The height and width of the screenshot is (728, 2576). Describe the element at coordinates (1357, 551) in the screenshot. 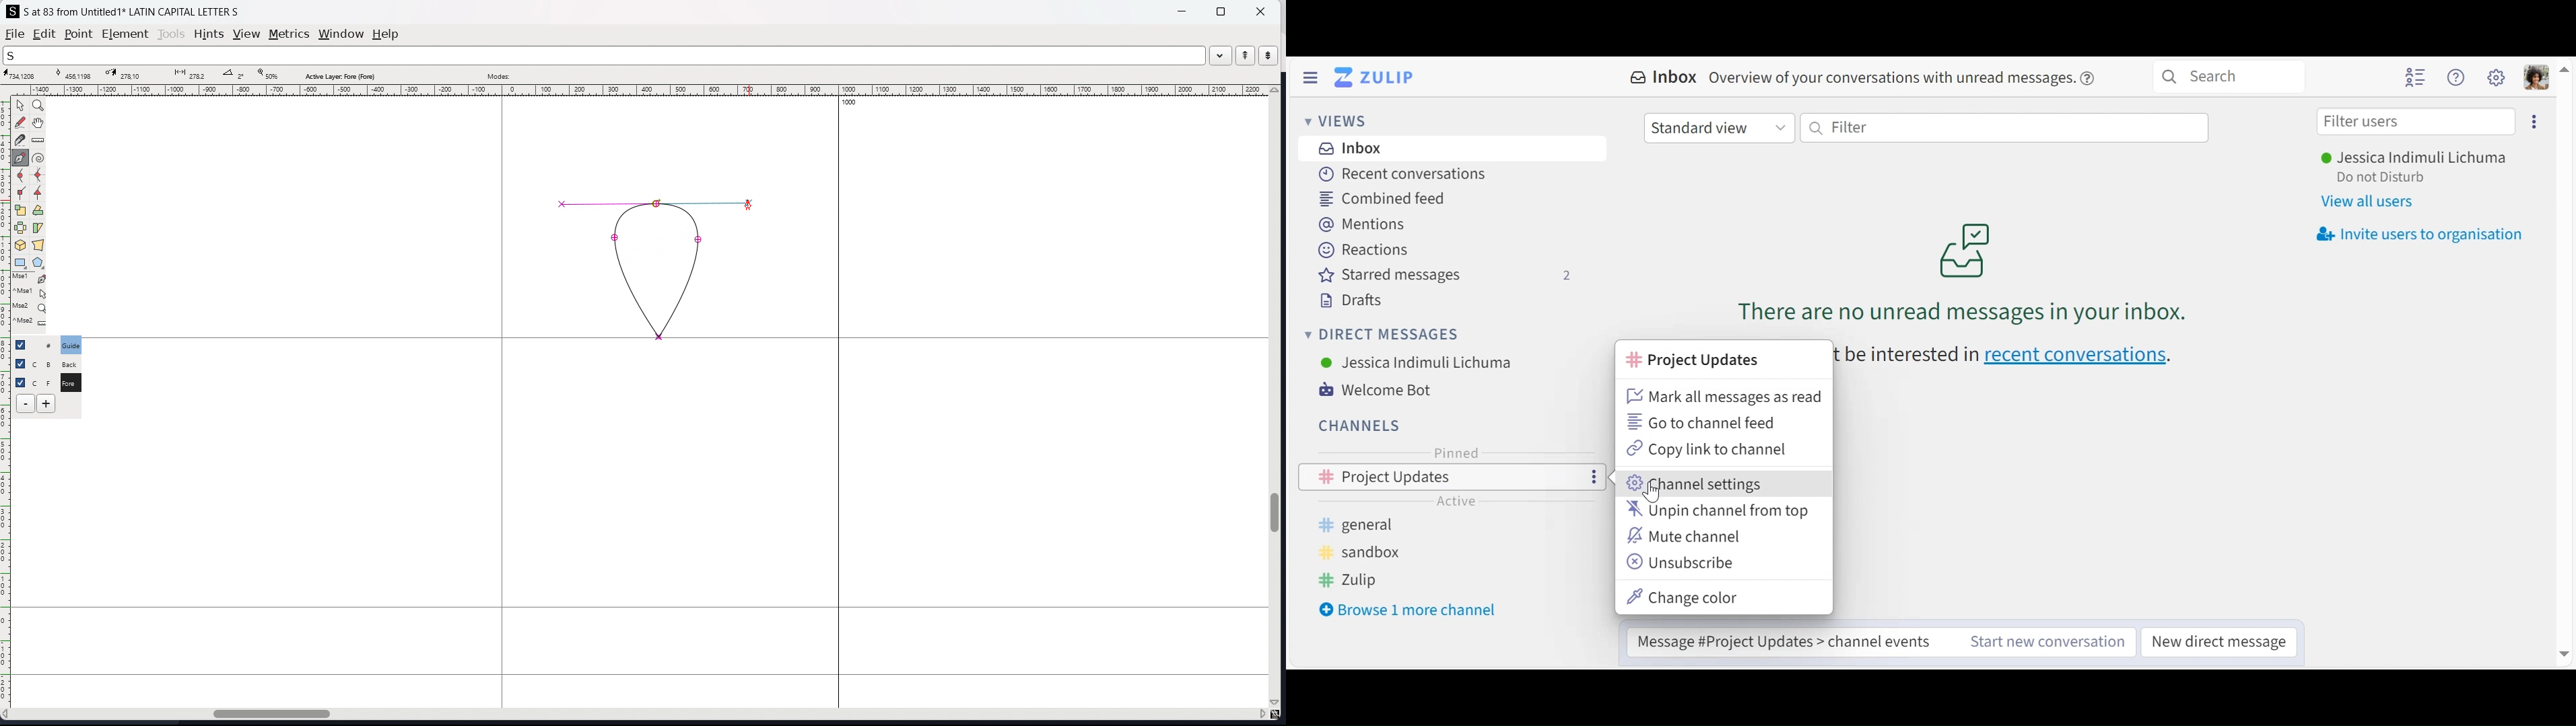

I see `sandbox` at that location.